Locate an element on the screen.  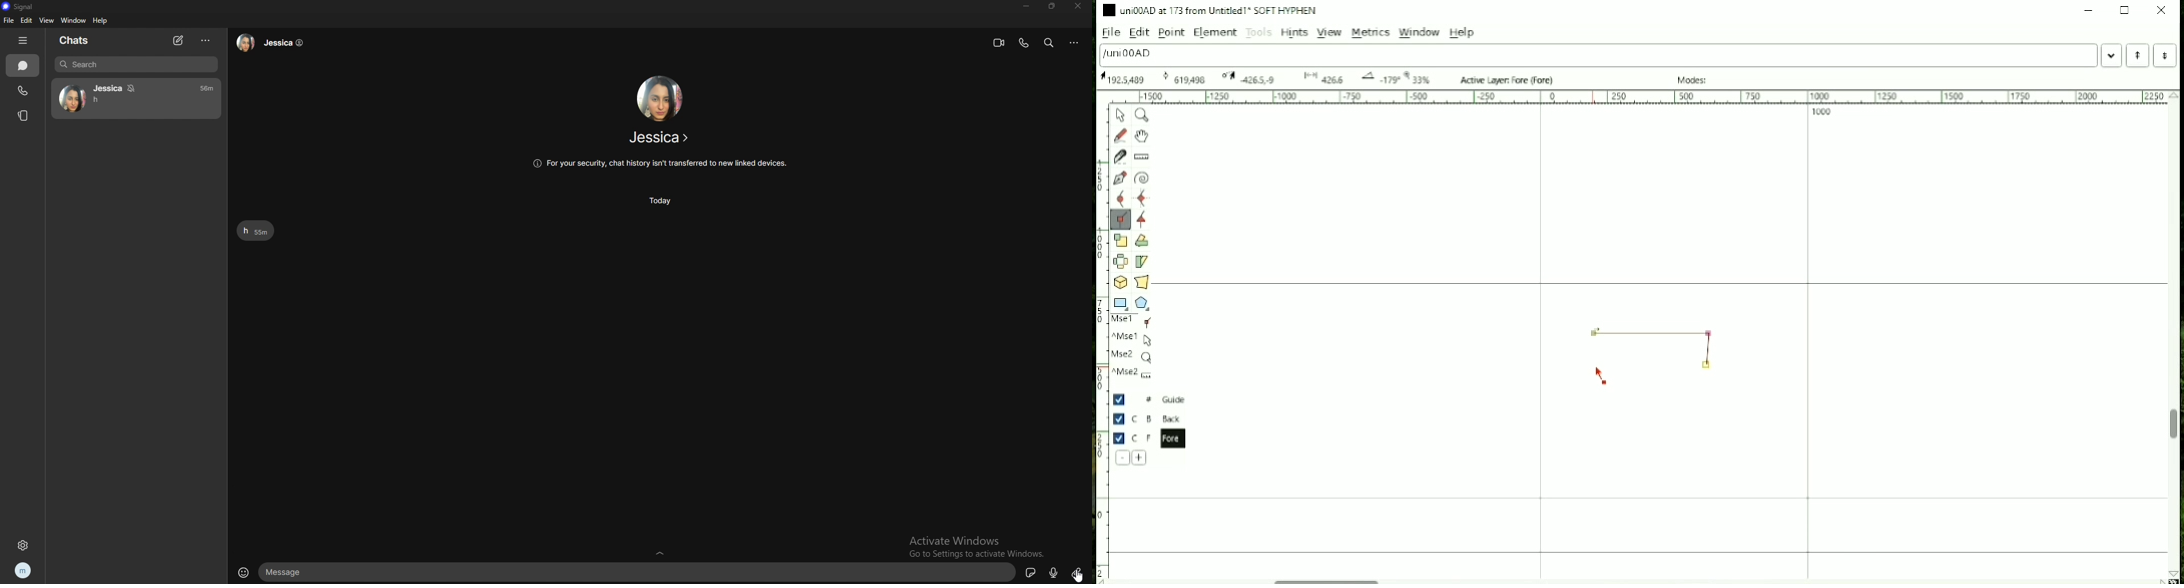
Scale the selection is located at coordinates (1120, 240).